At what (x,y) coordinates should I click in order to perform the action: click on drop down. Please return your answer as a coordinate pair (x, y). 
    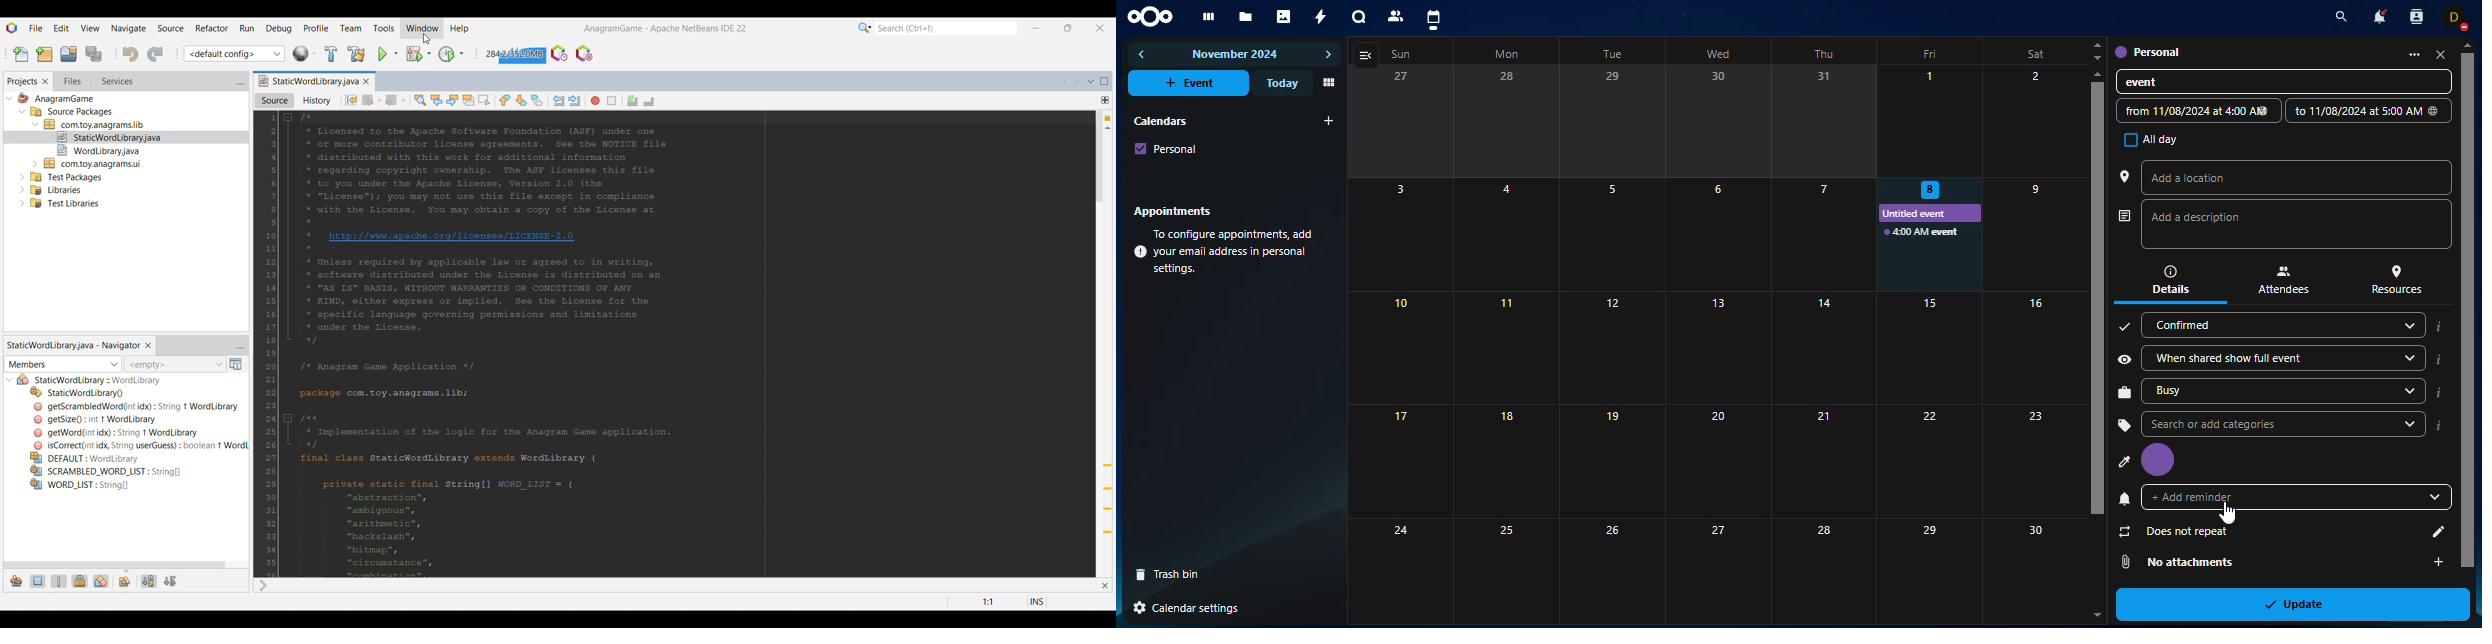
    Looking at the image, I should click on (2411, 423).